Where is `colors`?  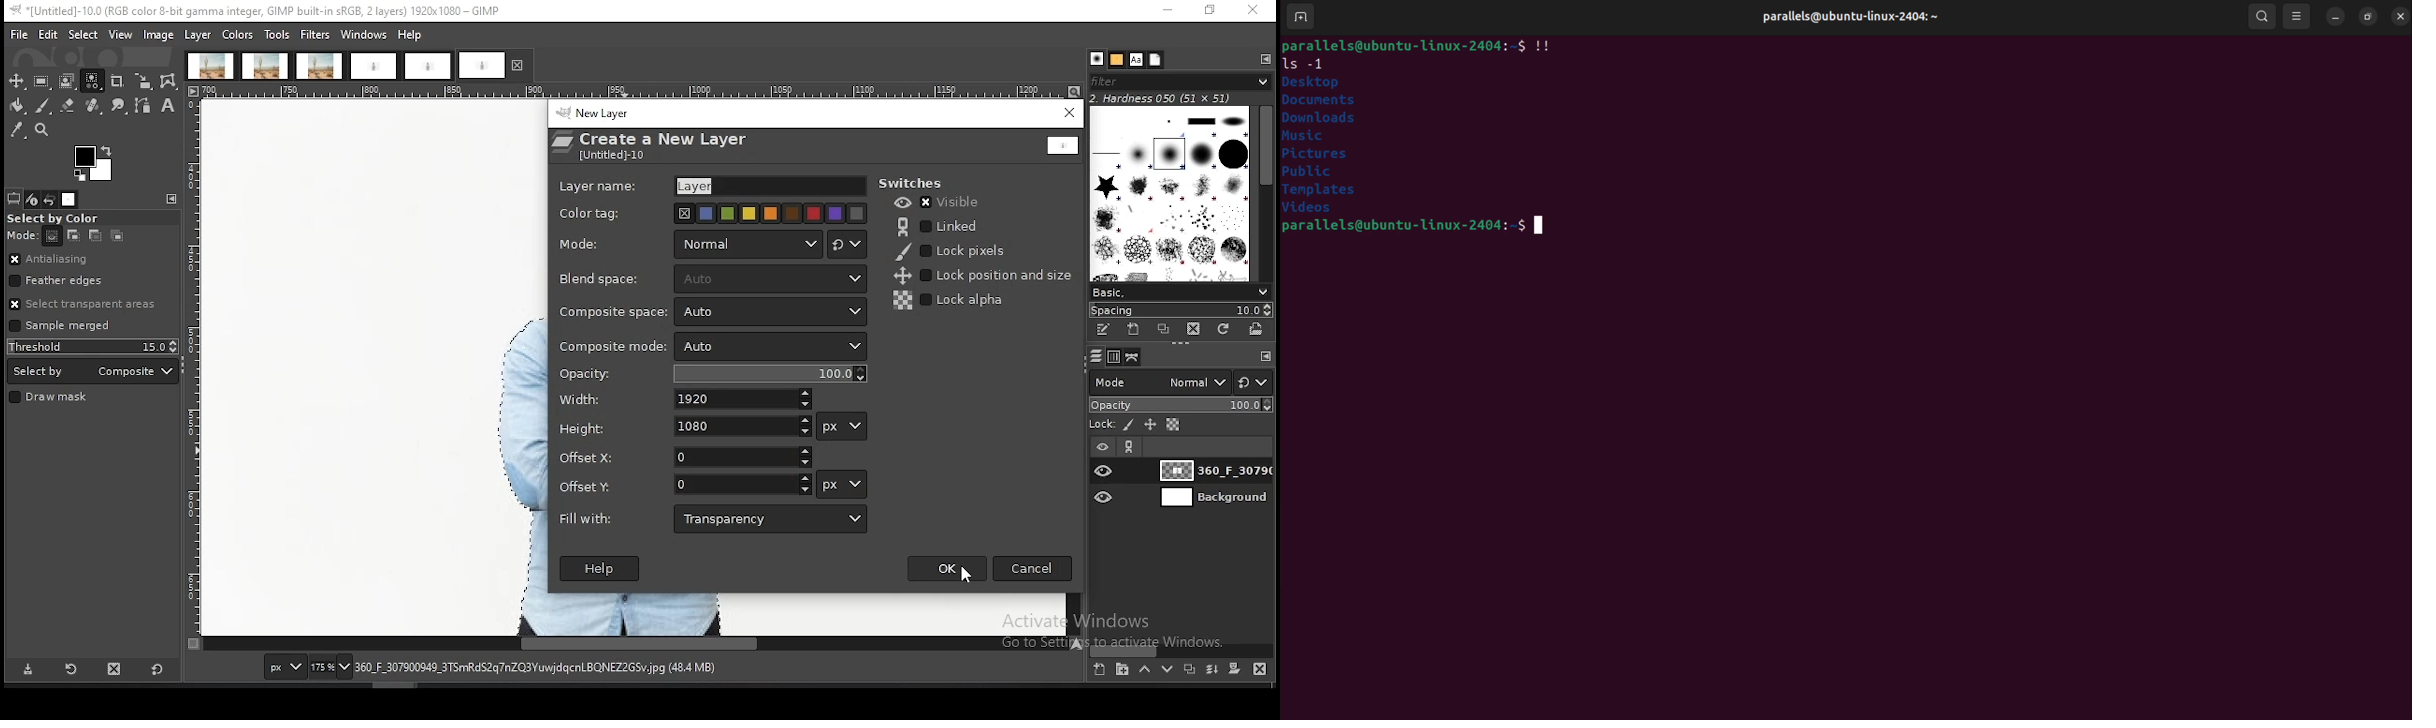
colors is located at coordinates (237, 35).